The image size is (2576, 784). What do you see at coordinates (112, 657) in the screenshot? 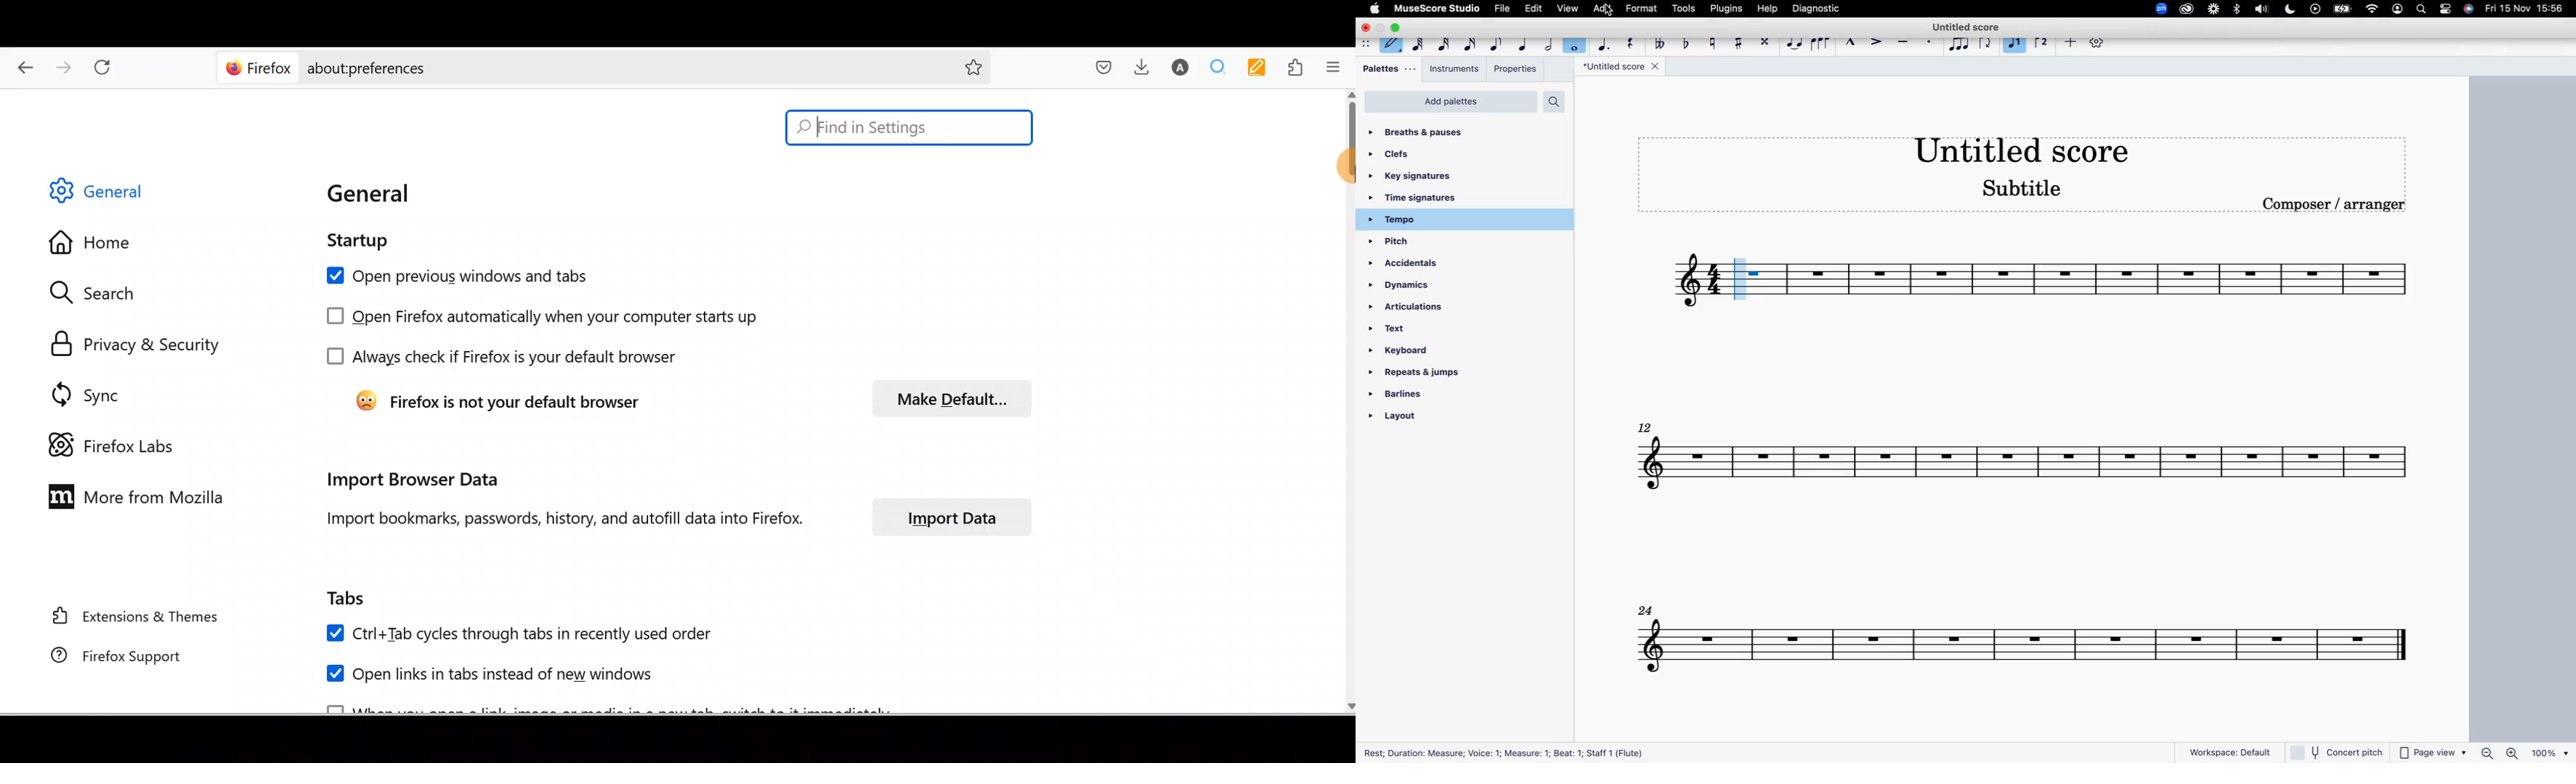
I see `Firefox support` at bounding box center [112, 657].